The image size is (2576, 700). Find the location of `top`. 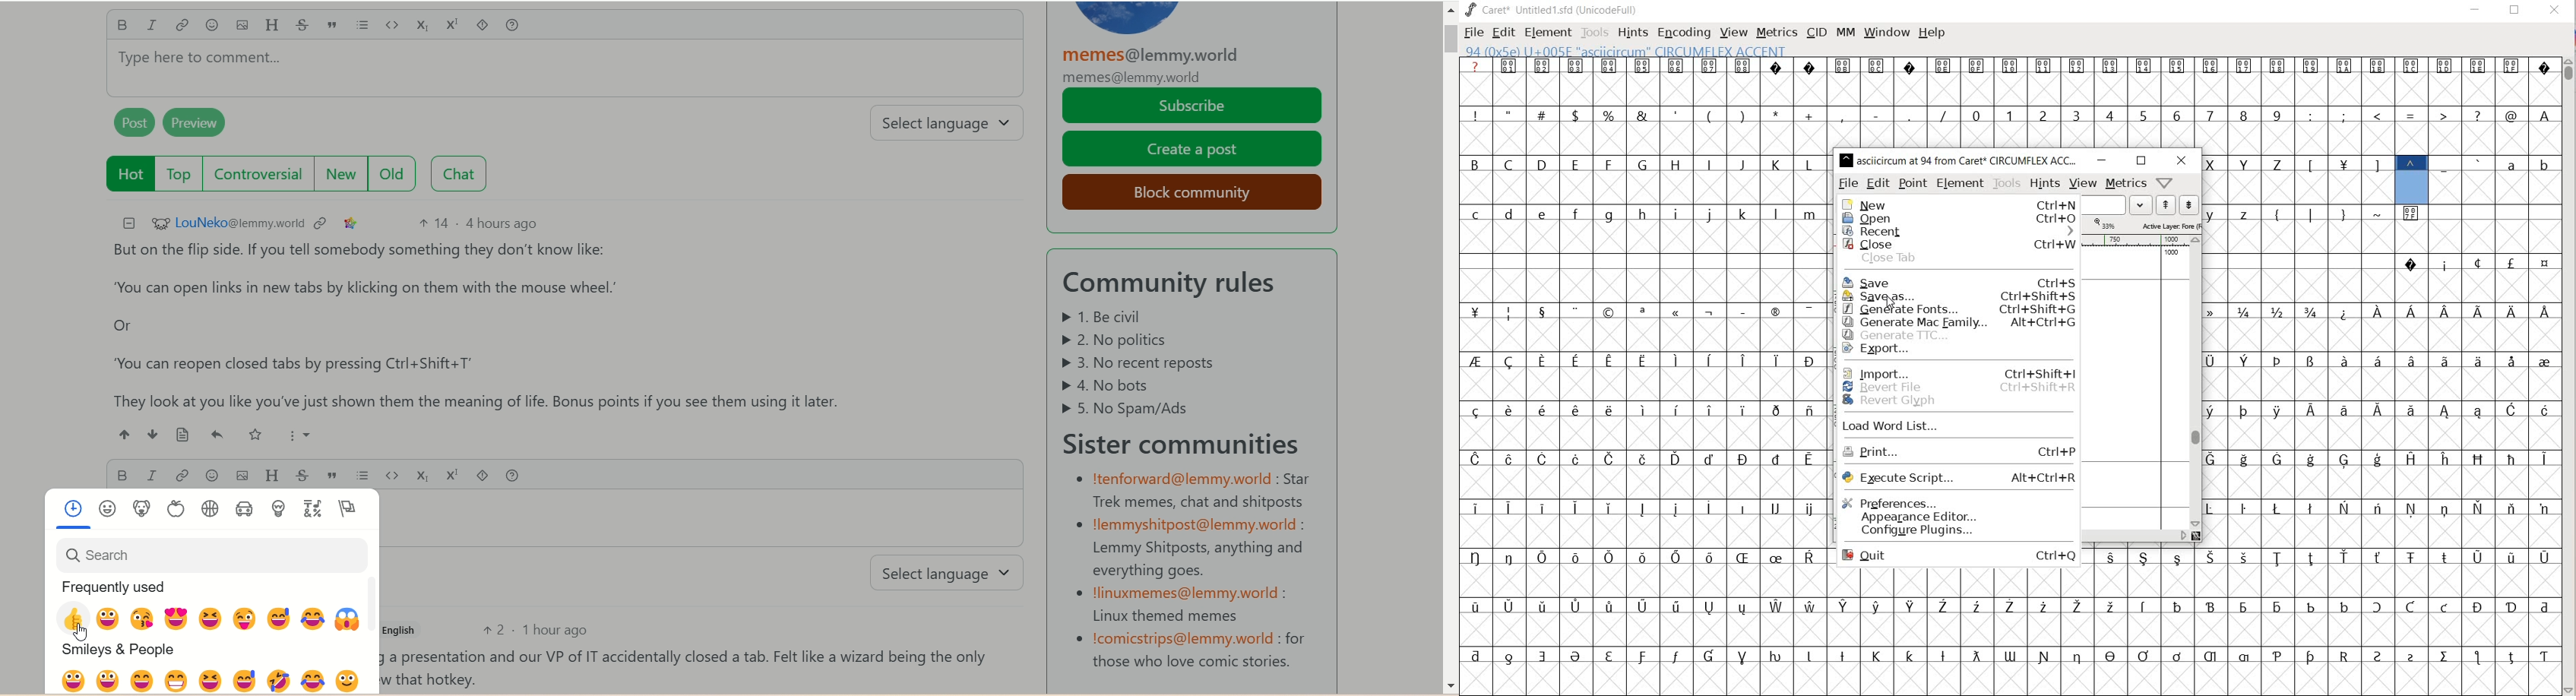

top is located at coordinates (179, 176).